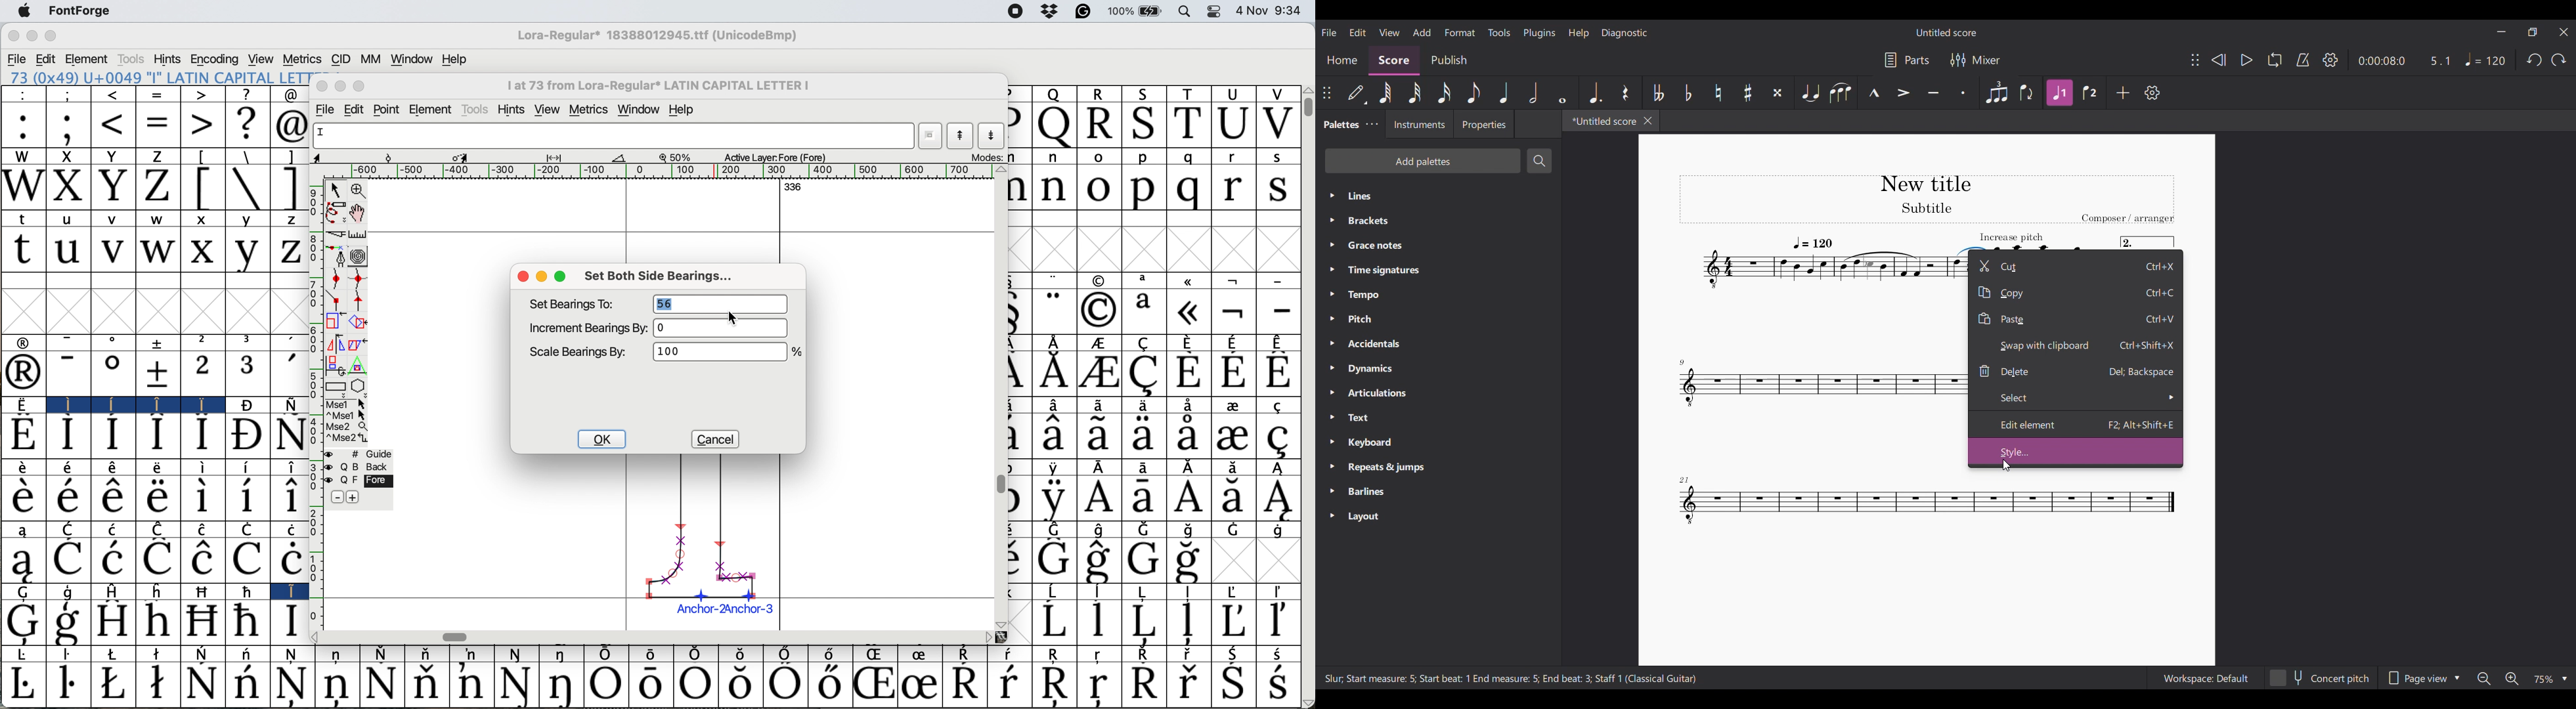 Image resolution: width=2576 pixels, height=728 pixels. I want to click on scale the selection, so click(332, 321).